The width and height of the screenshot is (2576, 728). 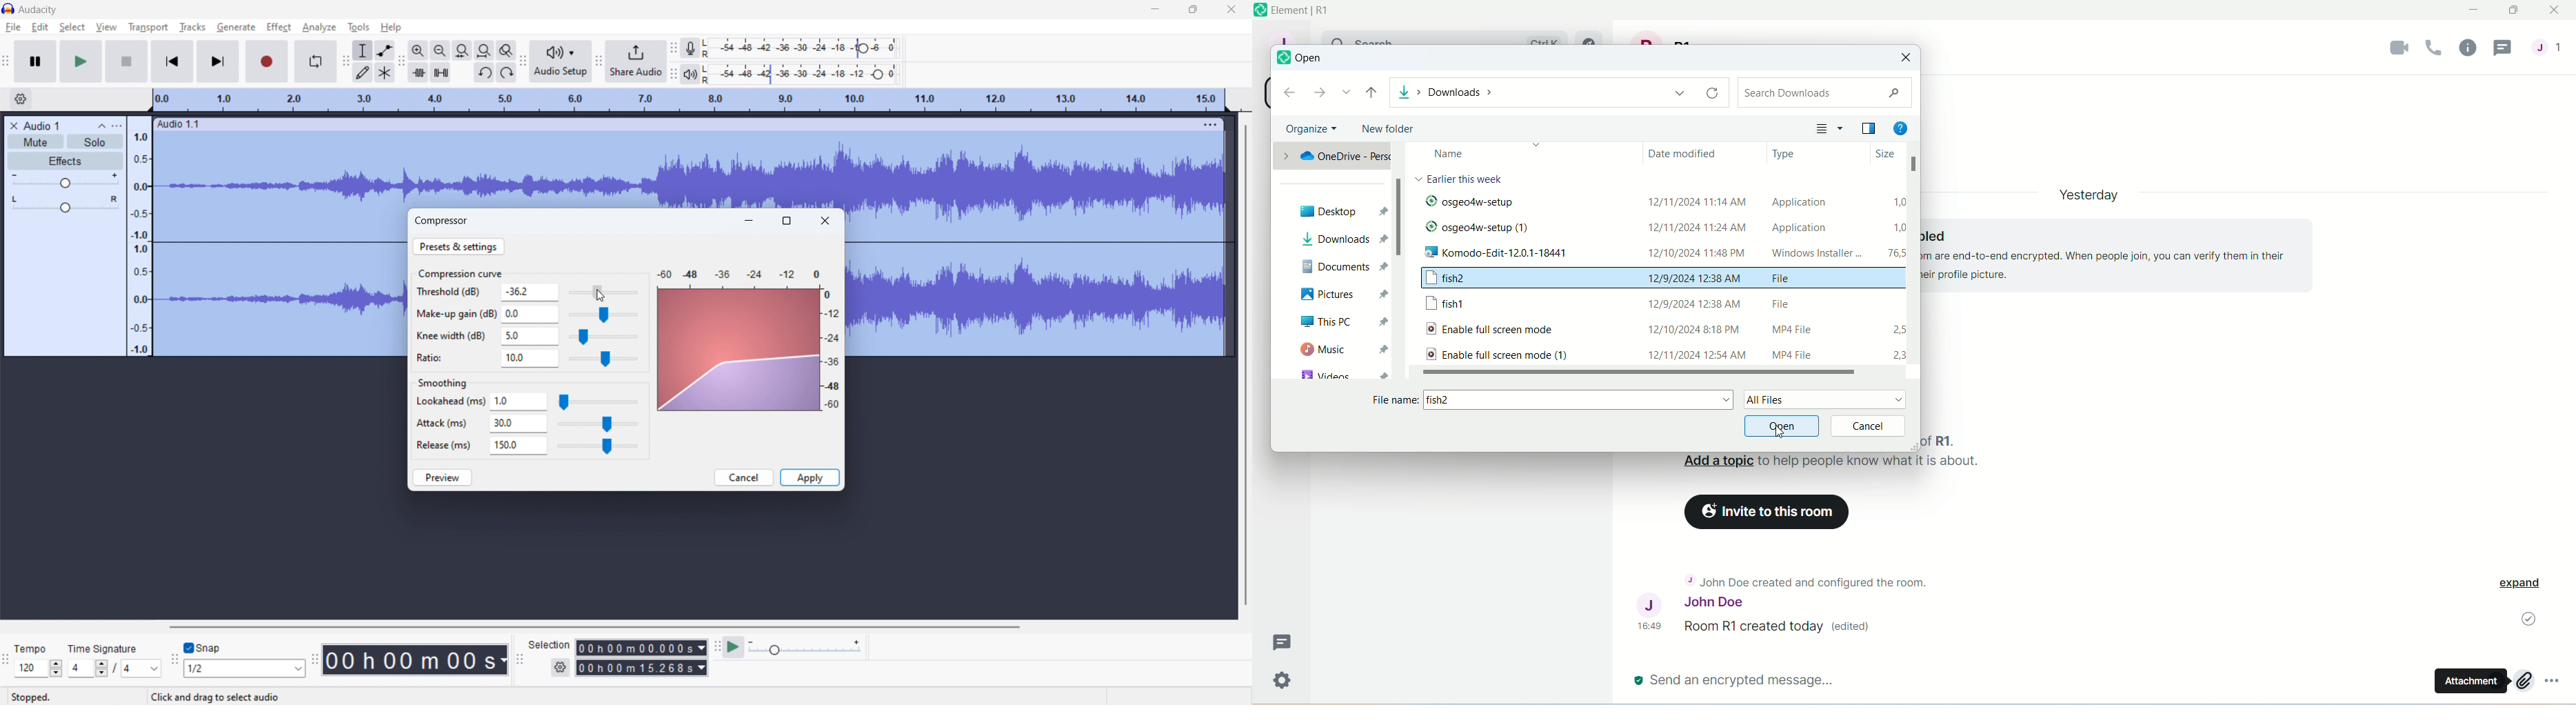 What do you see at coordinates (443, 477) in the screenshot?
I see `preview` at bounding box center [443, 477].